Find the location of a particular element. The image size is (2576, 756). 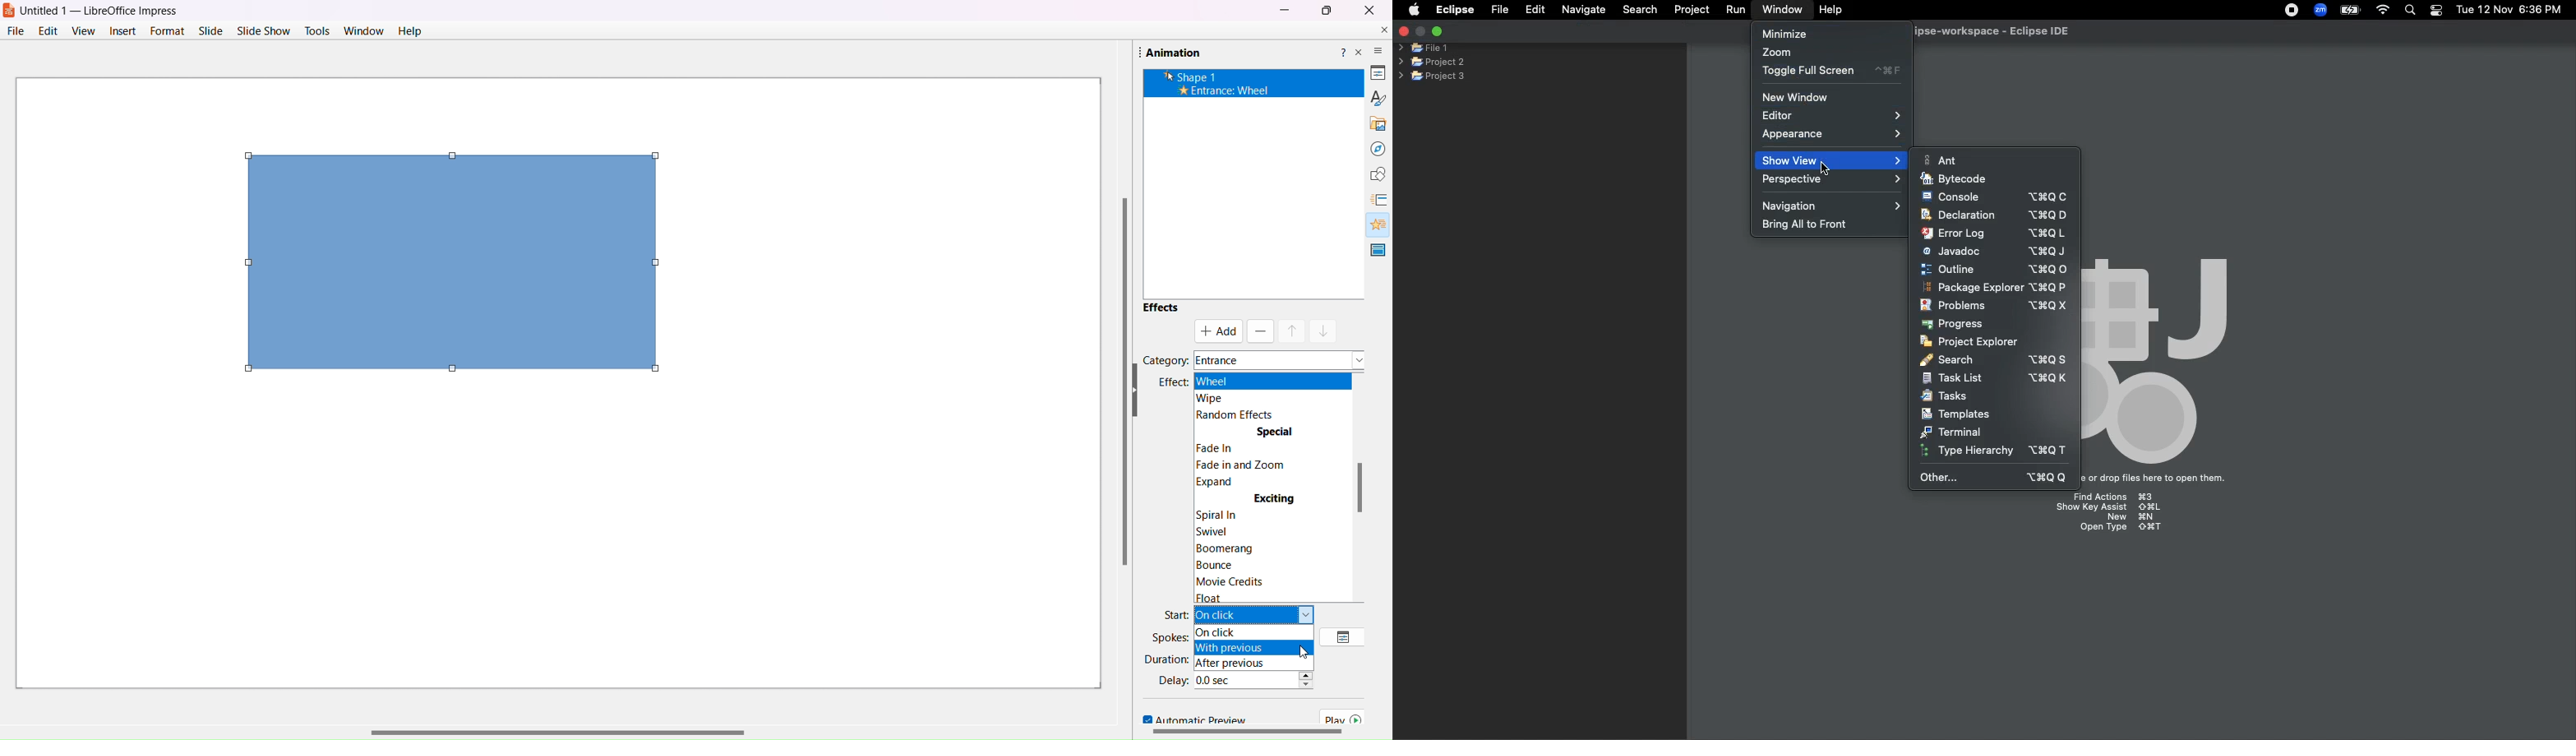

Maximize is located at coordinates (1326, 11).